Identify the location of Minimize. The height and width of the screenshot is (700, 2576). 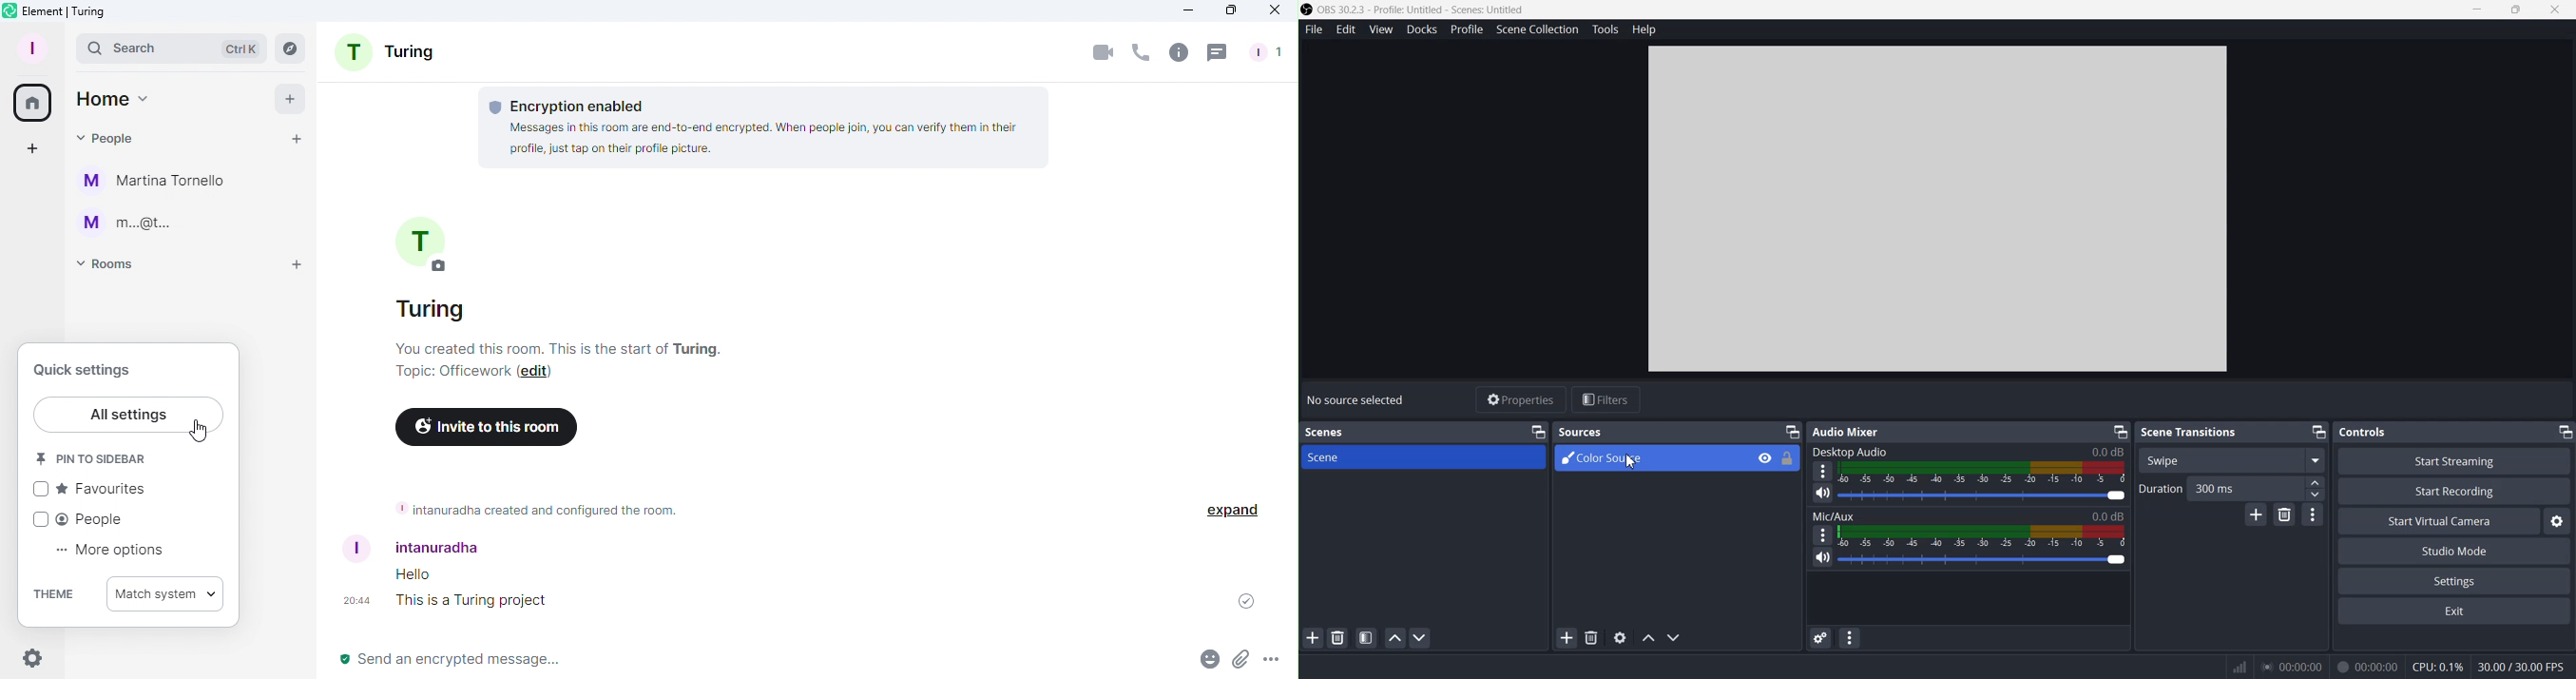
(2478, 10).